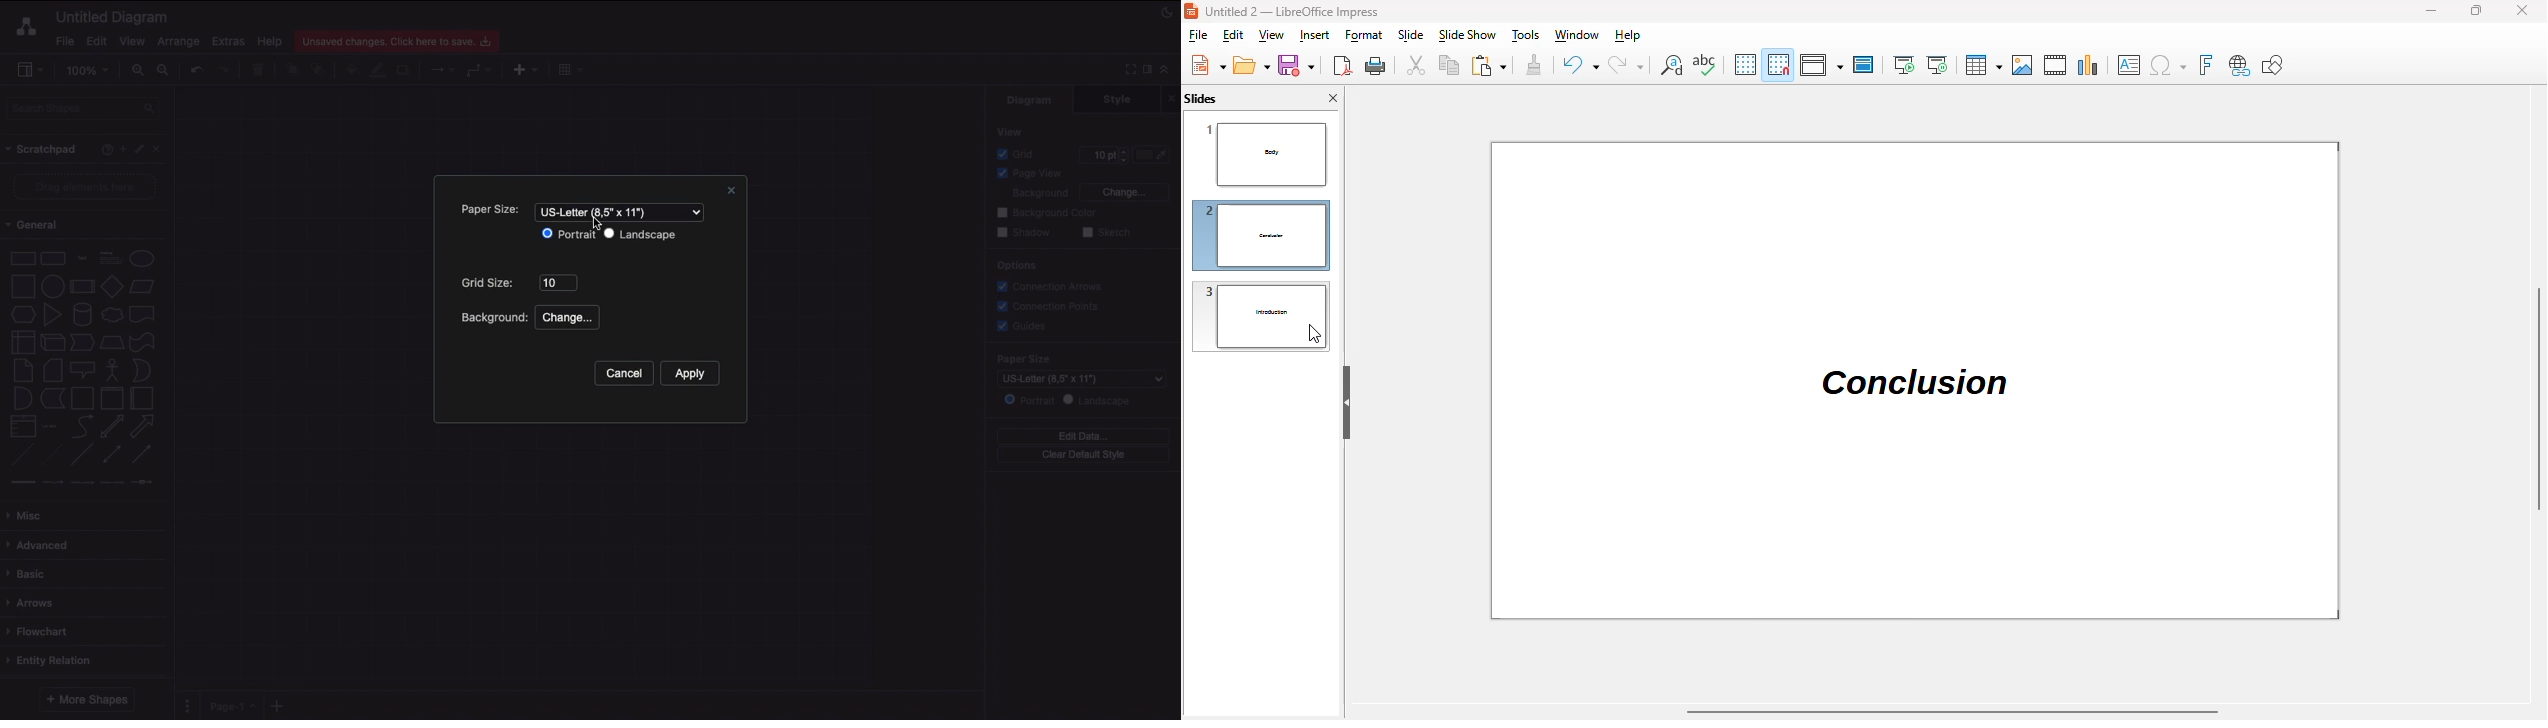 This screenshot has width=2548, height=728. What do you see at coordinates (568, 234) in the screenshot?
I see `Portrait` at bounding box center [568, 234].